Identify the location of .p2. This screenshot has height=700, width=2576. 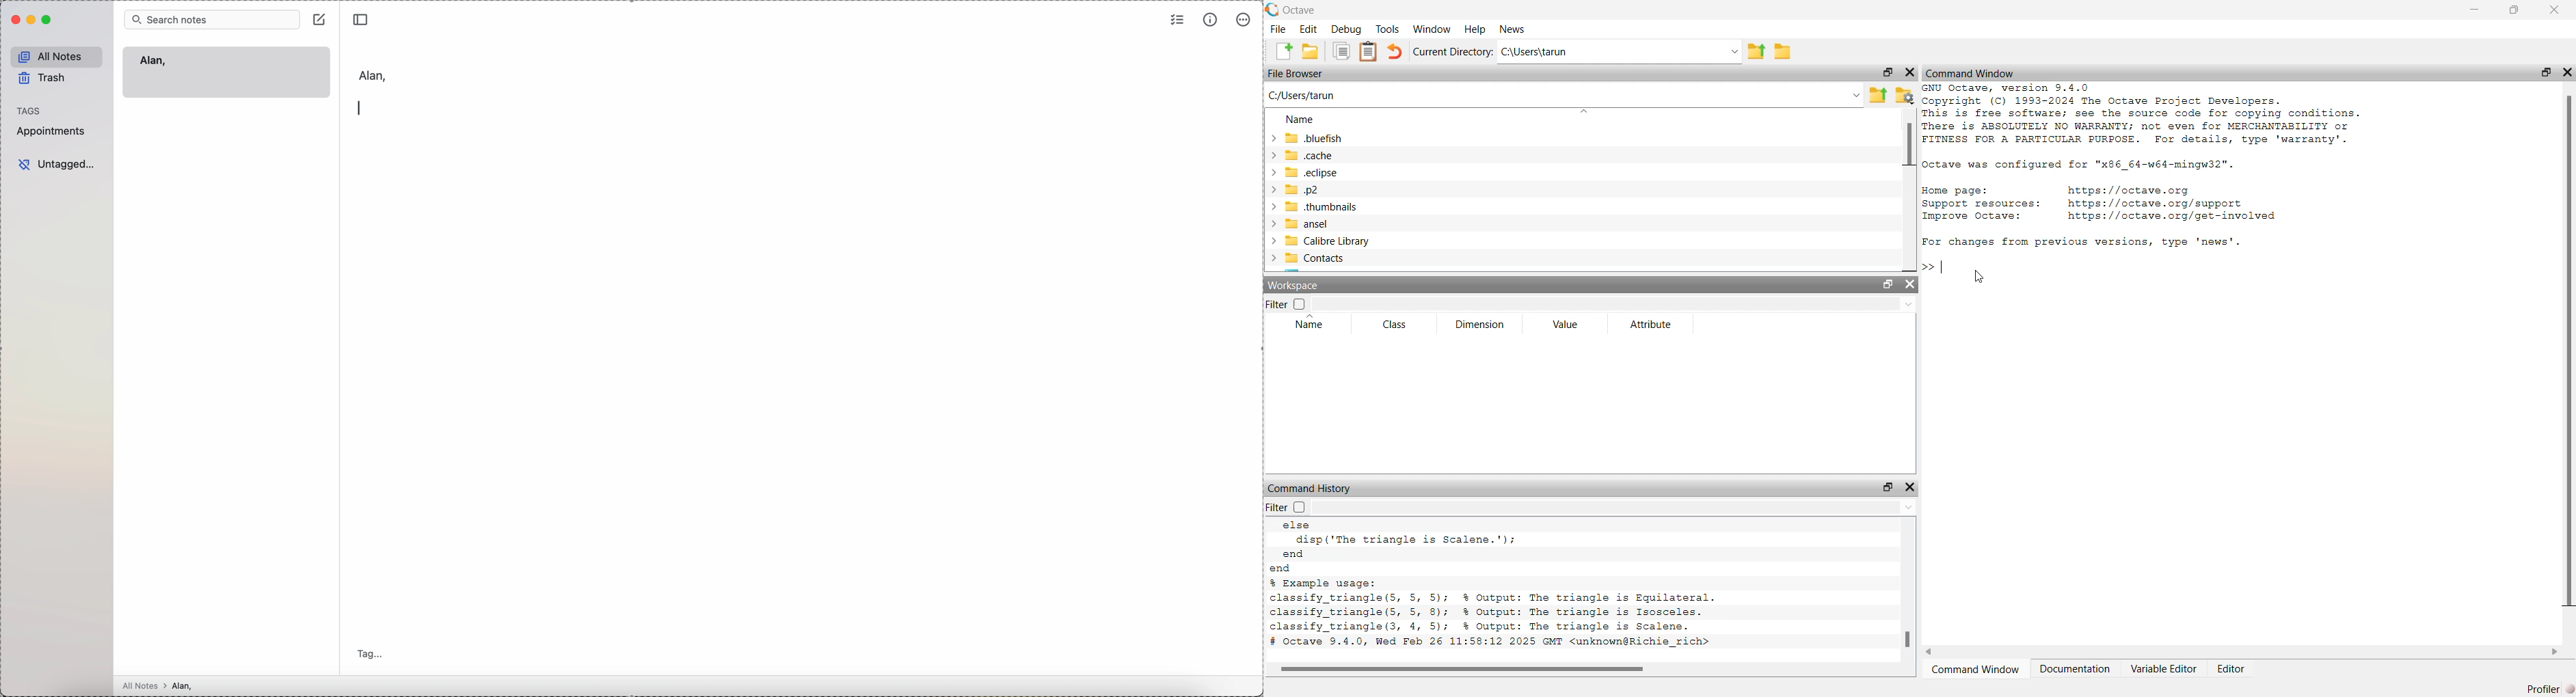
(1313, 189).